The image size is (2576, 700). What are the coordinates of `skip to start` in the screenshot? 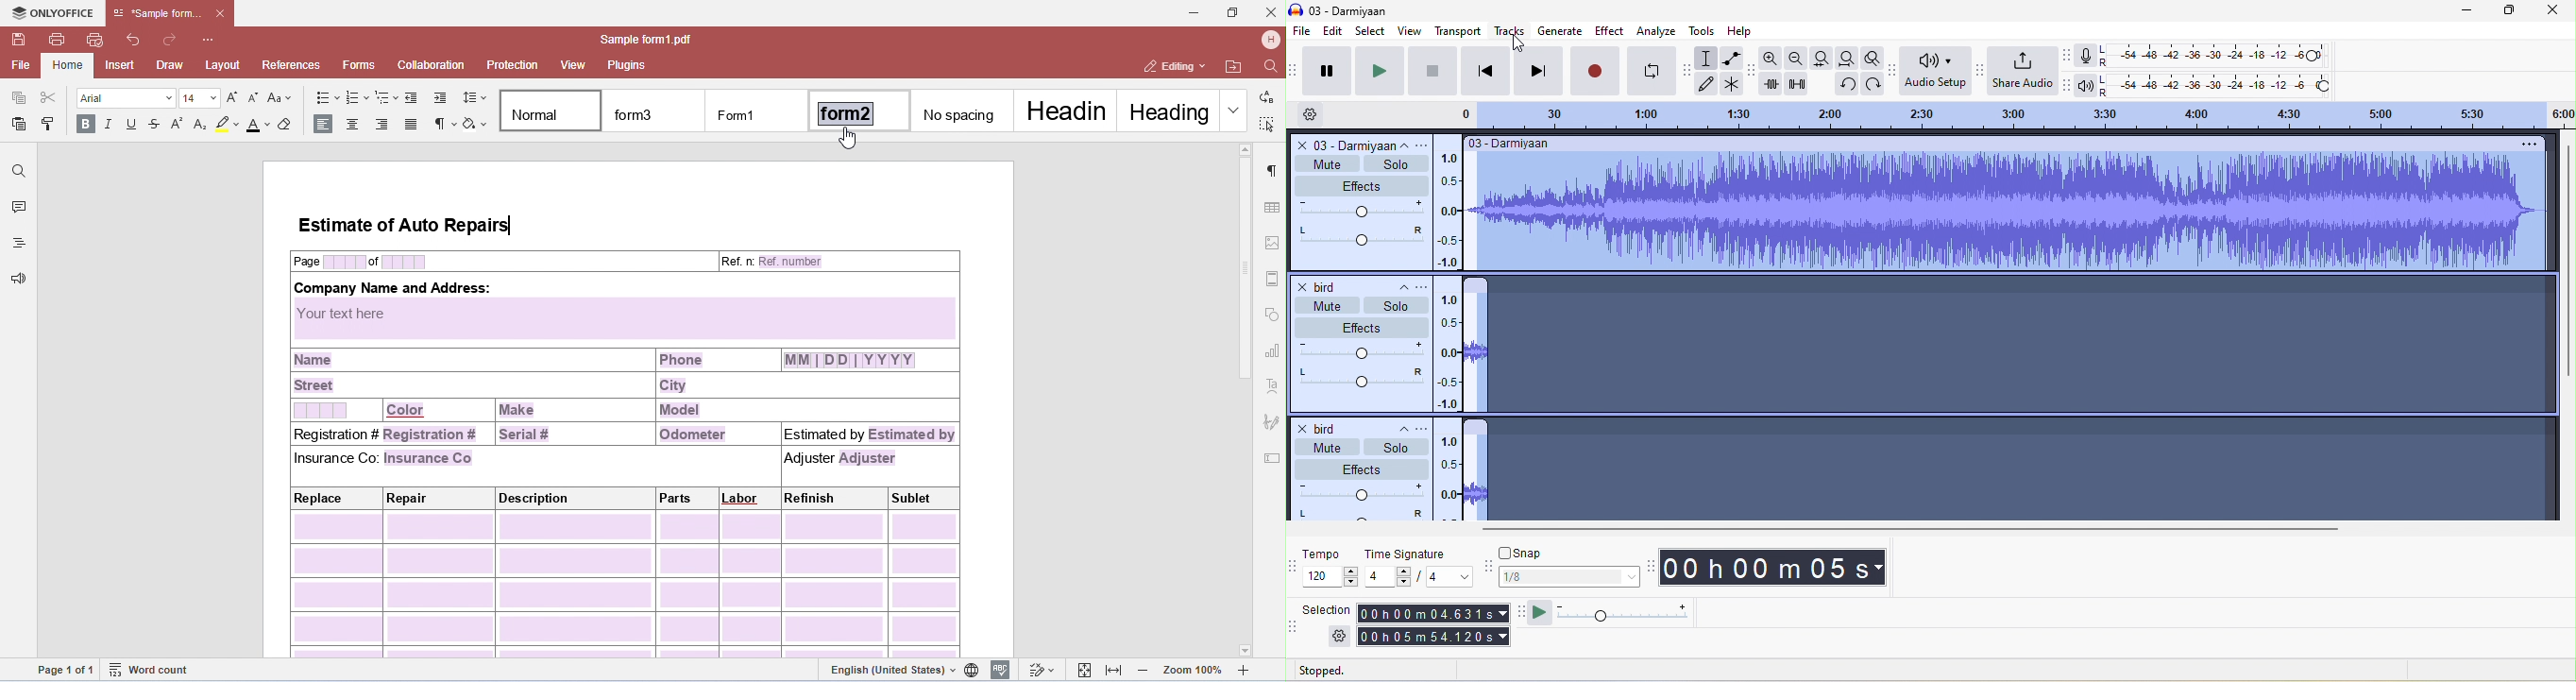 It's located at (1484, 70).